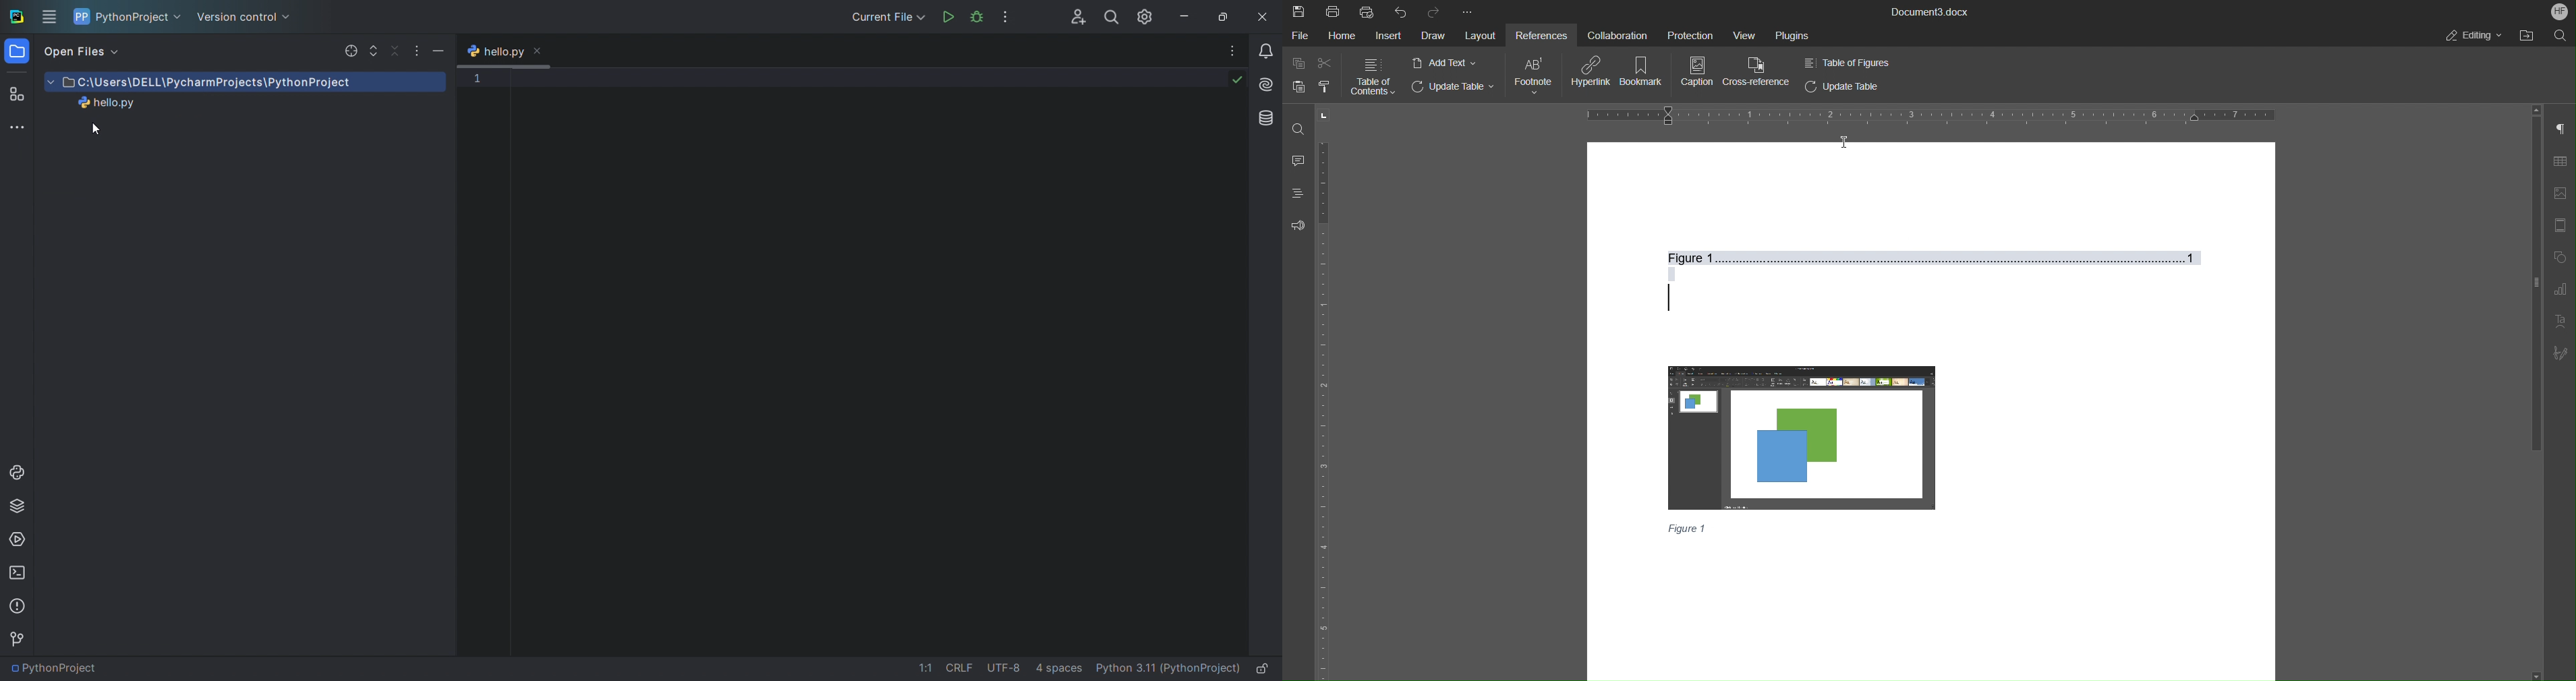  I want to click on References, so click(1539, 34).